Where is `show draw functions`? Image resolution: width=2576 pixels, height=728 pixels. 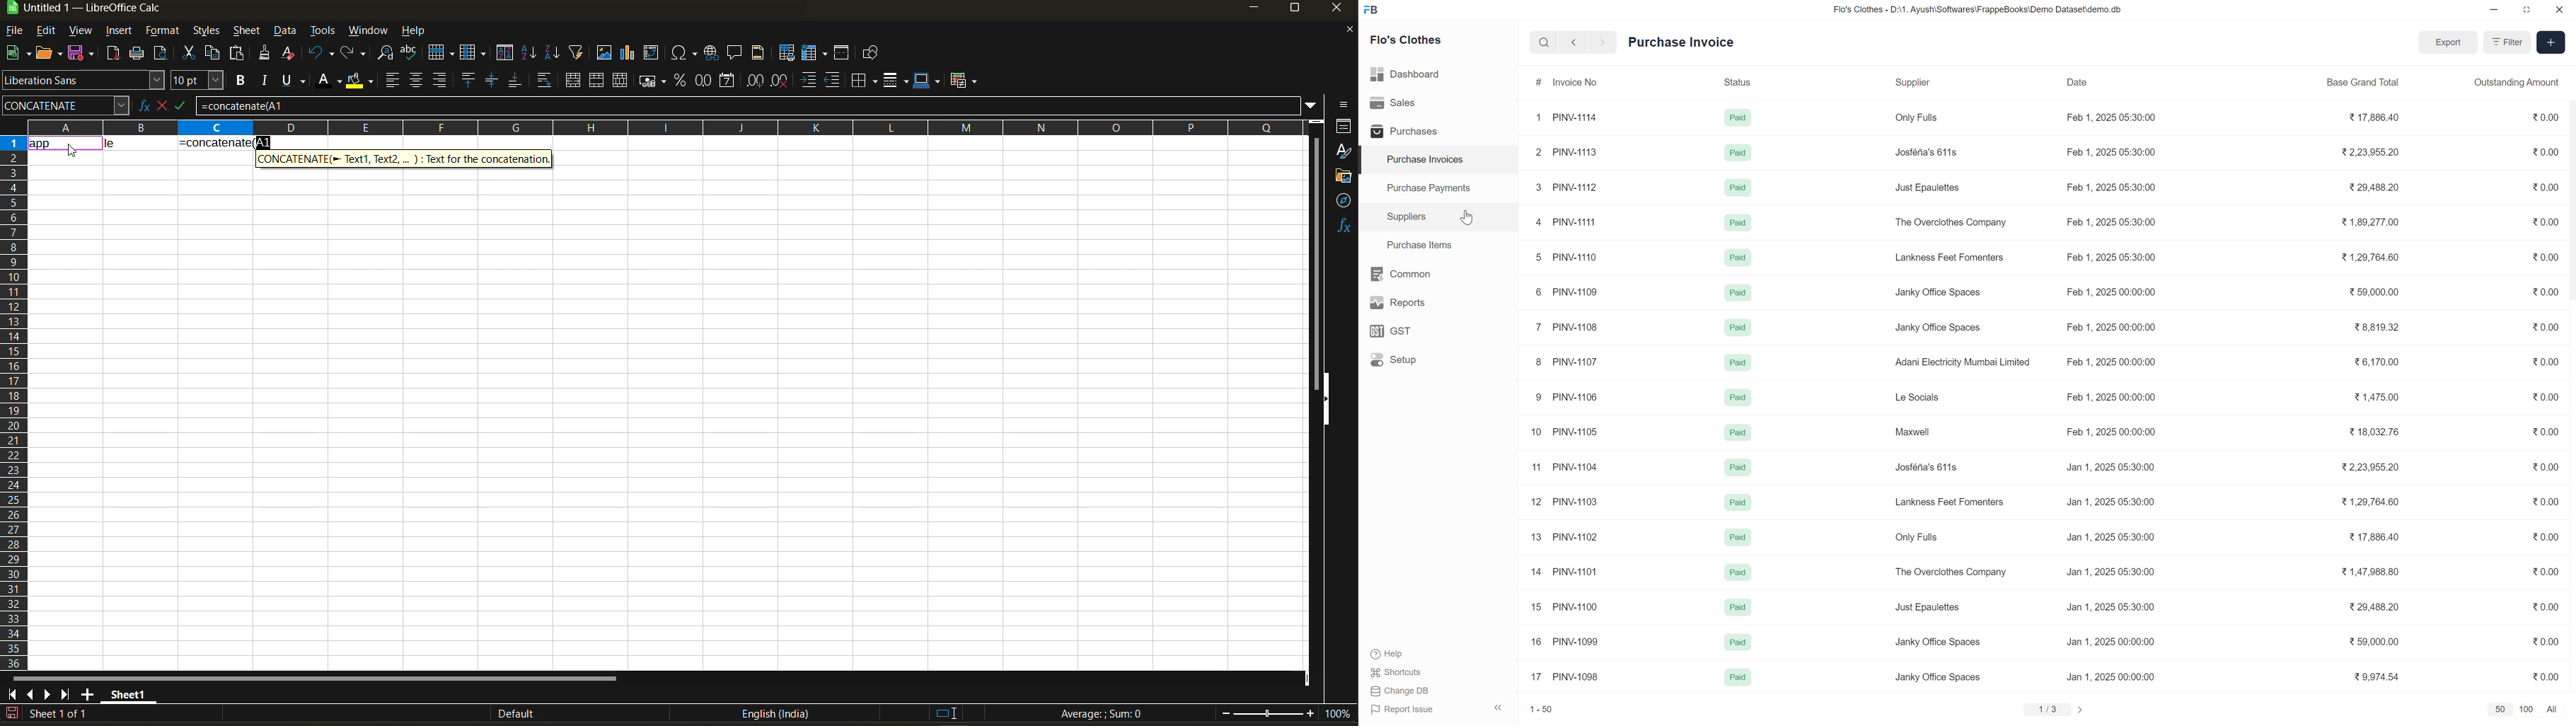
show draw functions is located at coordinates (868, 55).